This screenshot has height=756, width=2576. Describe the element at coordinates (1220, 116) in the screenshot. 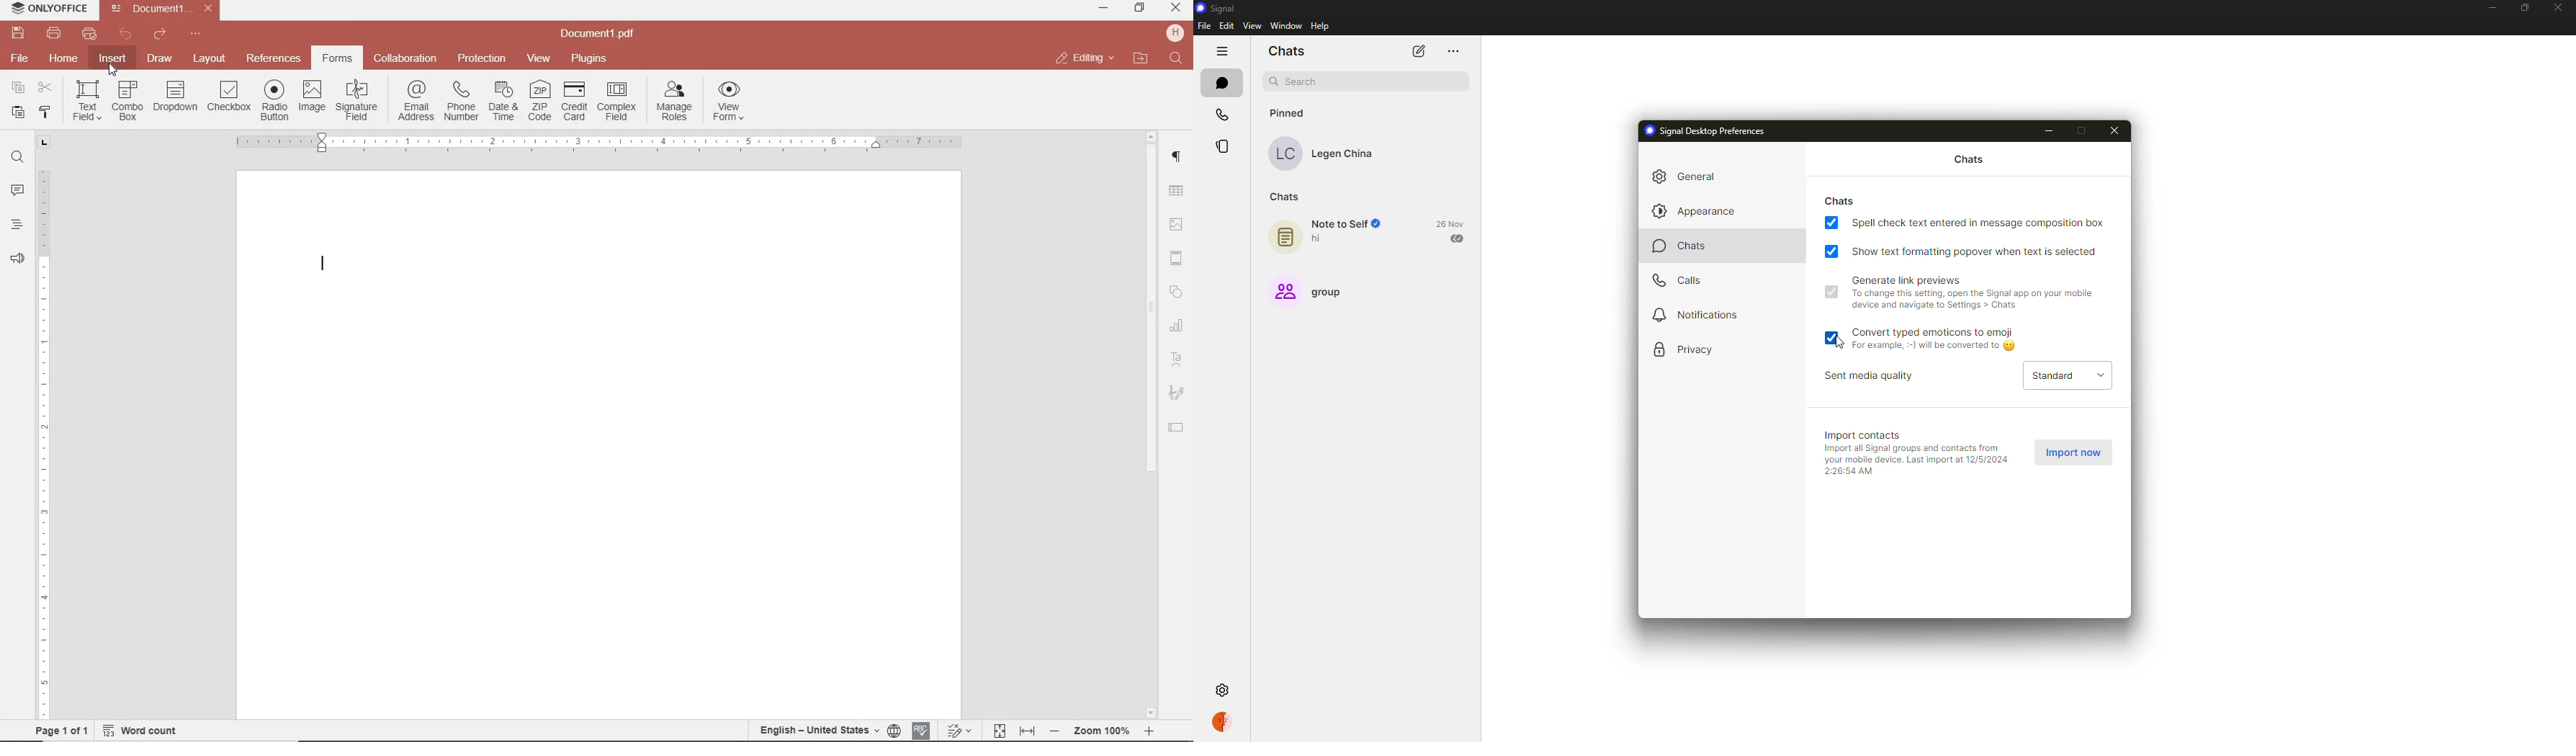

I see `calls` at that location.